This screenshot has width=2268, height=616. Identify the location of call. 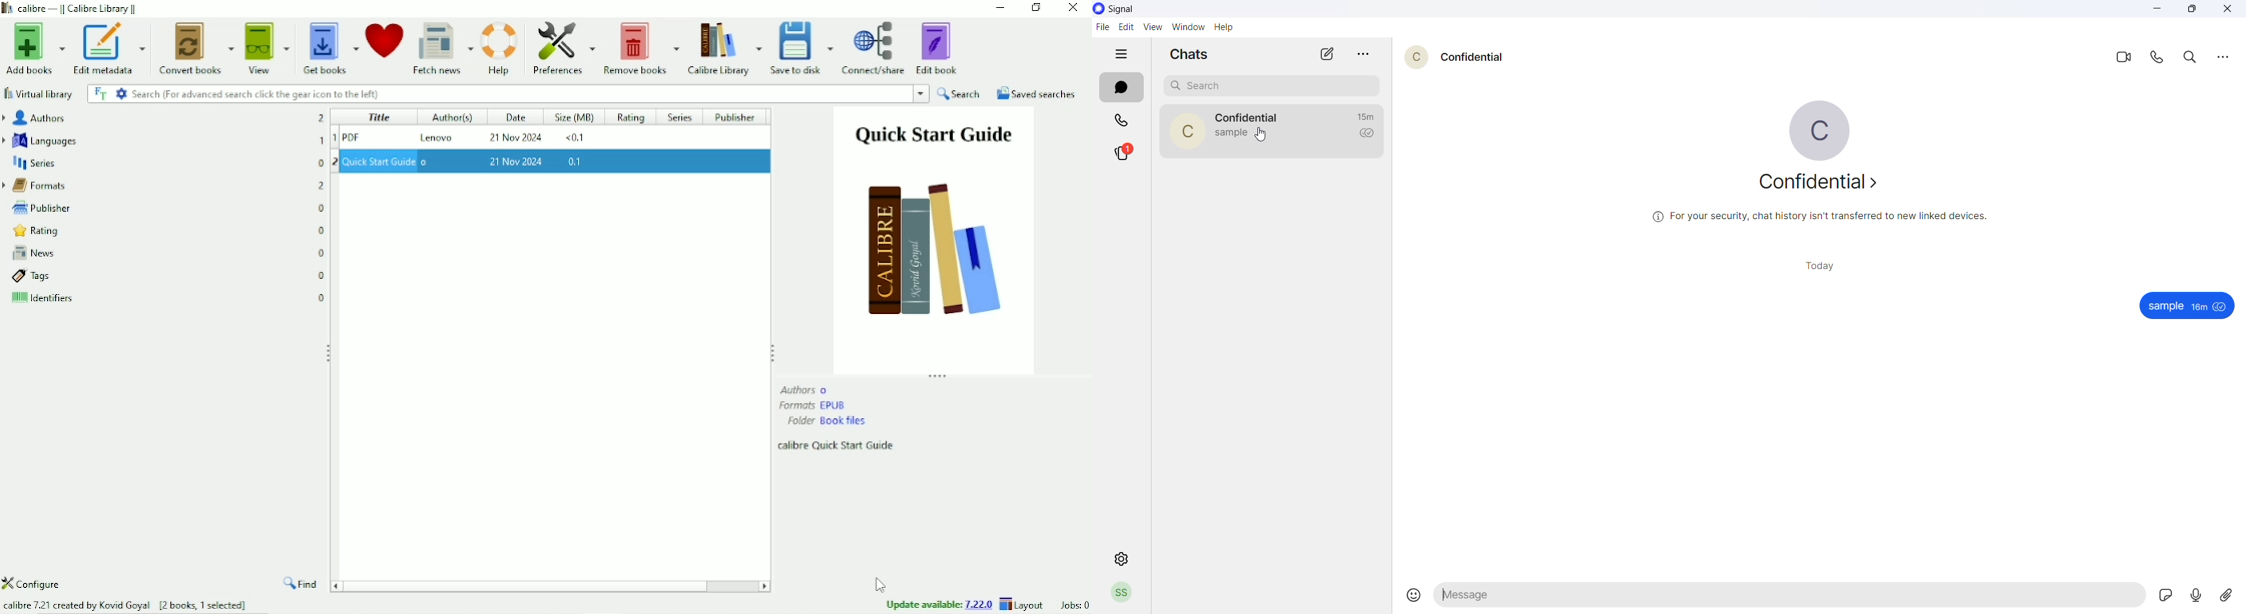
(1116, 119).